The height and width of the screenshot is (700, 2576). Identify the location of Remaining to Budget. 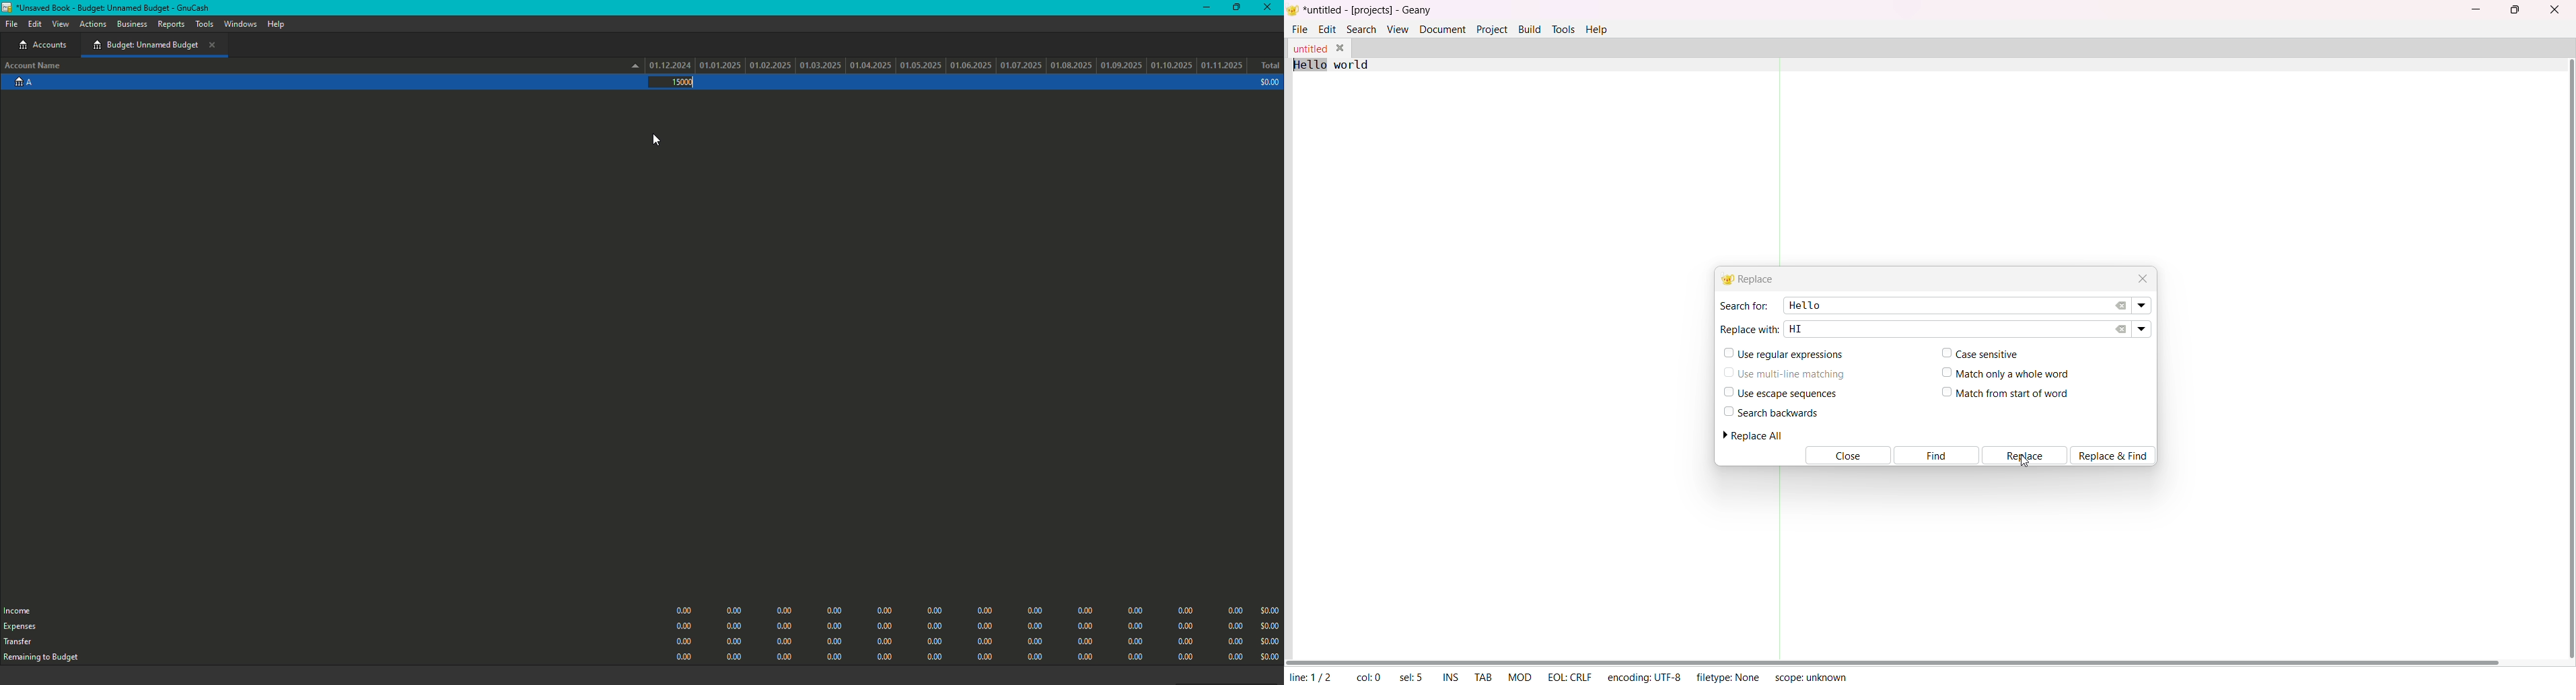
(49, 659).